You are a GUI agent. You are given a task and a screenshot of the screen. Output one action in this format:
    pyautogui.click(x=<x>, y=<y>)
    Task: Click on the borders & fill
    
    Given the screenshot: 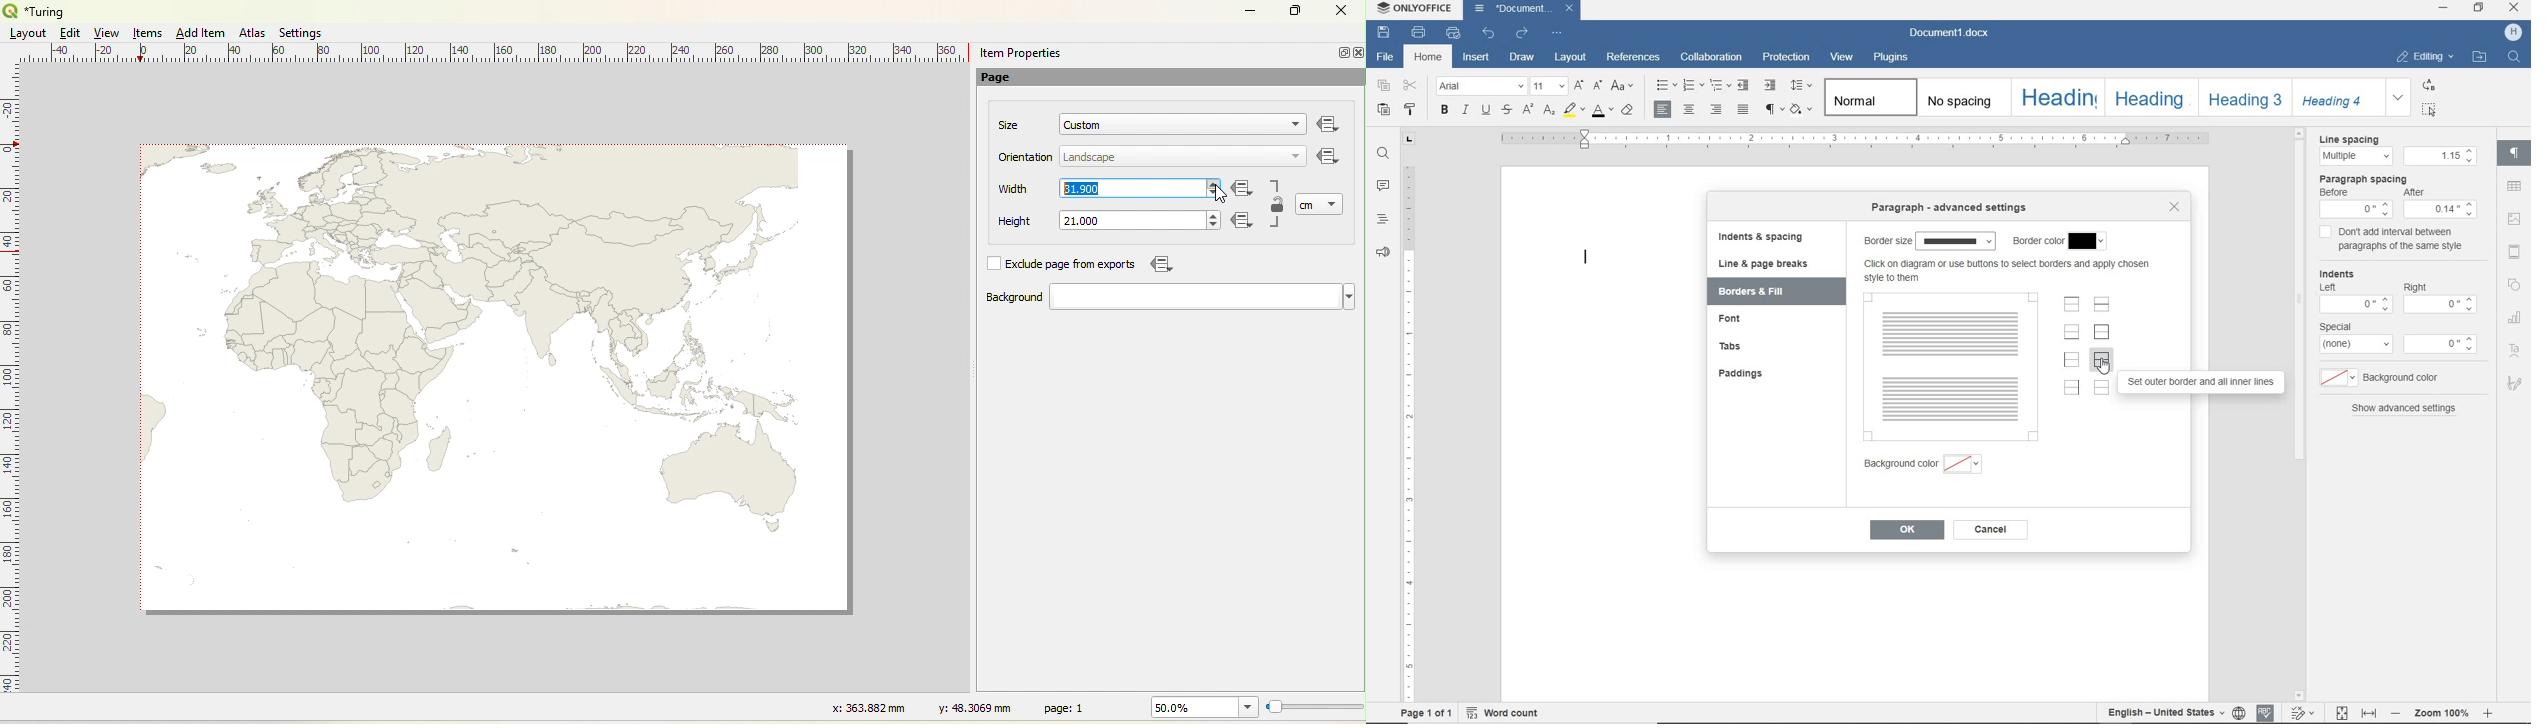 What is the action you would take?
    pyautogui.click(x=1762, y=292)
    